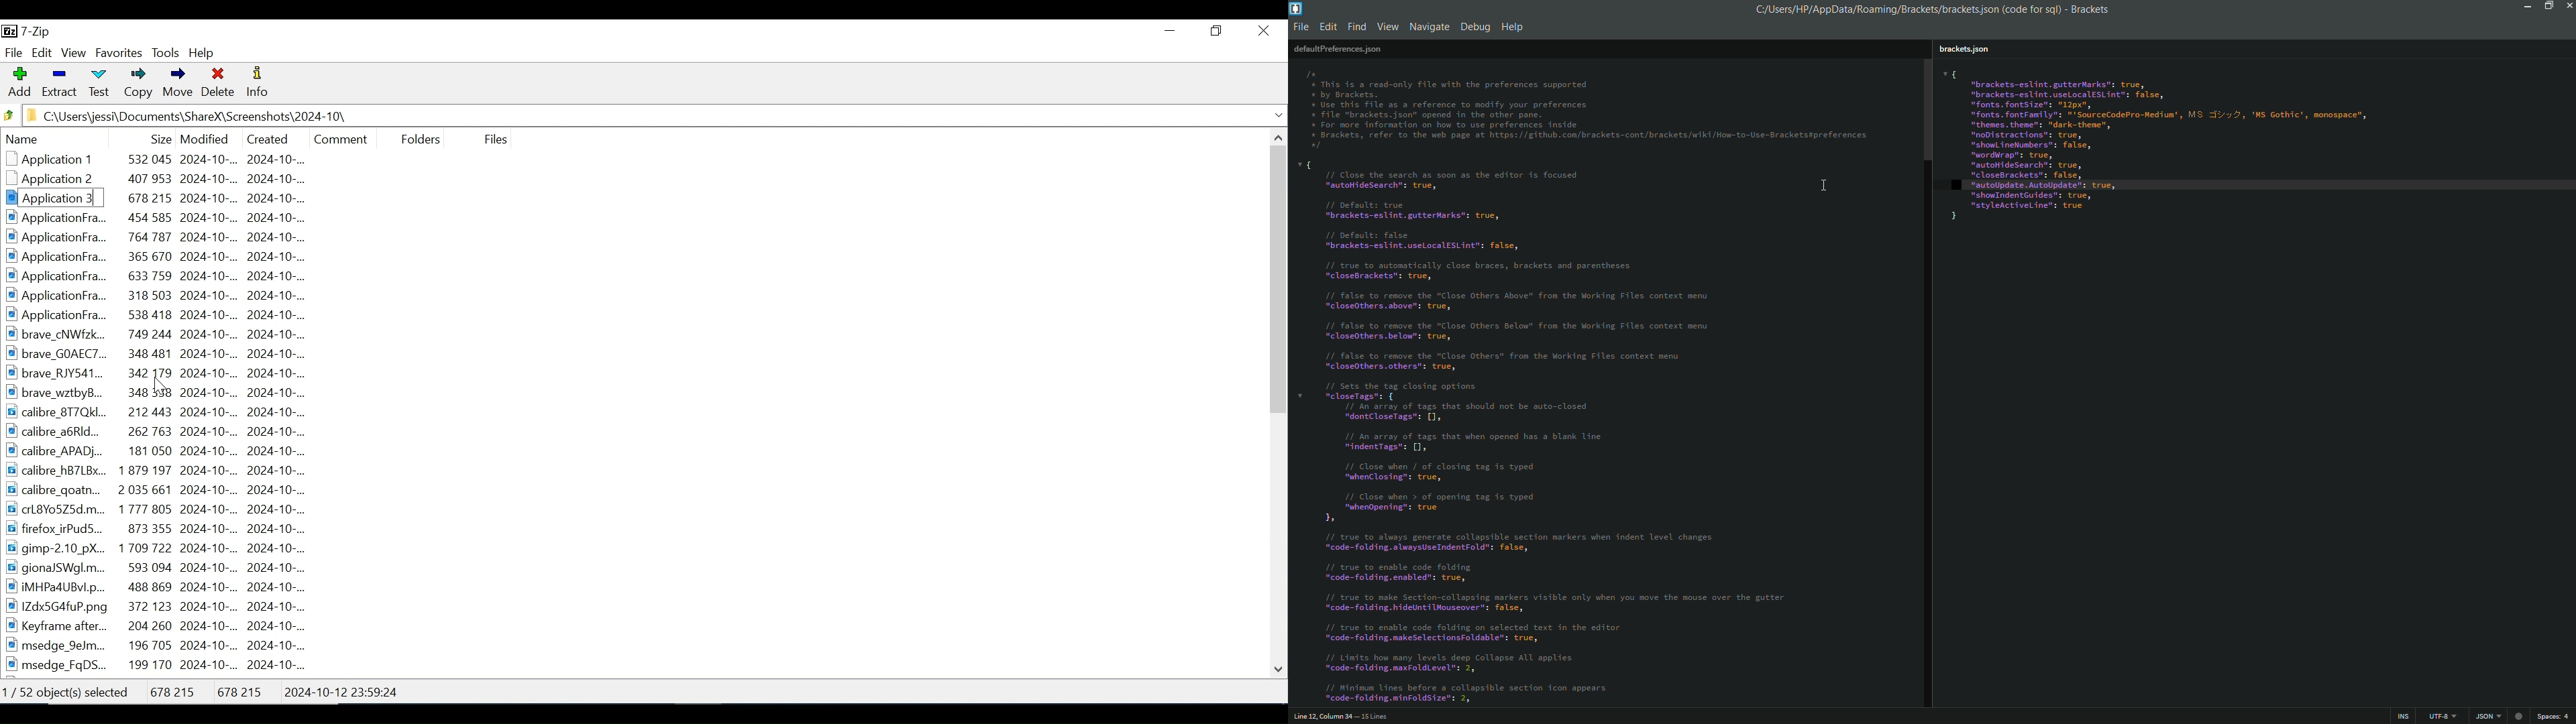  What do you see at coordinates (1263, 31) in the screenshot?
I see `Close` at bounding box center [1263, 31].